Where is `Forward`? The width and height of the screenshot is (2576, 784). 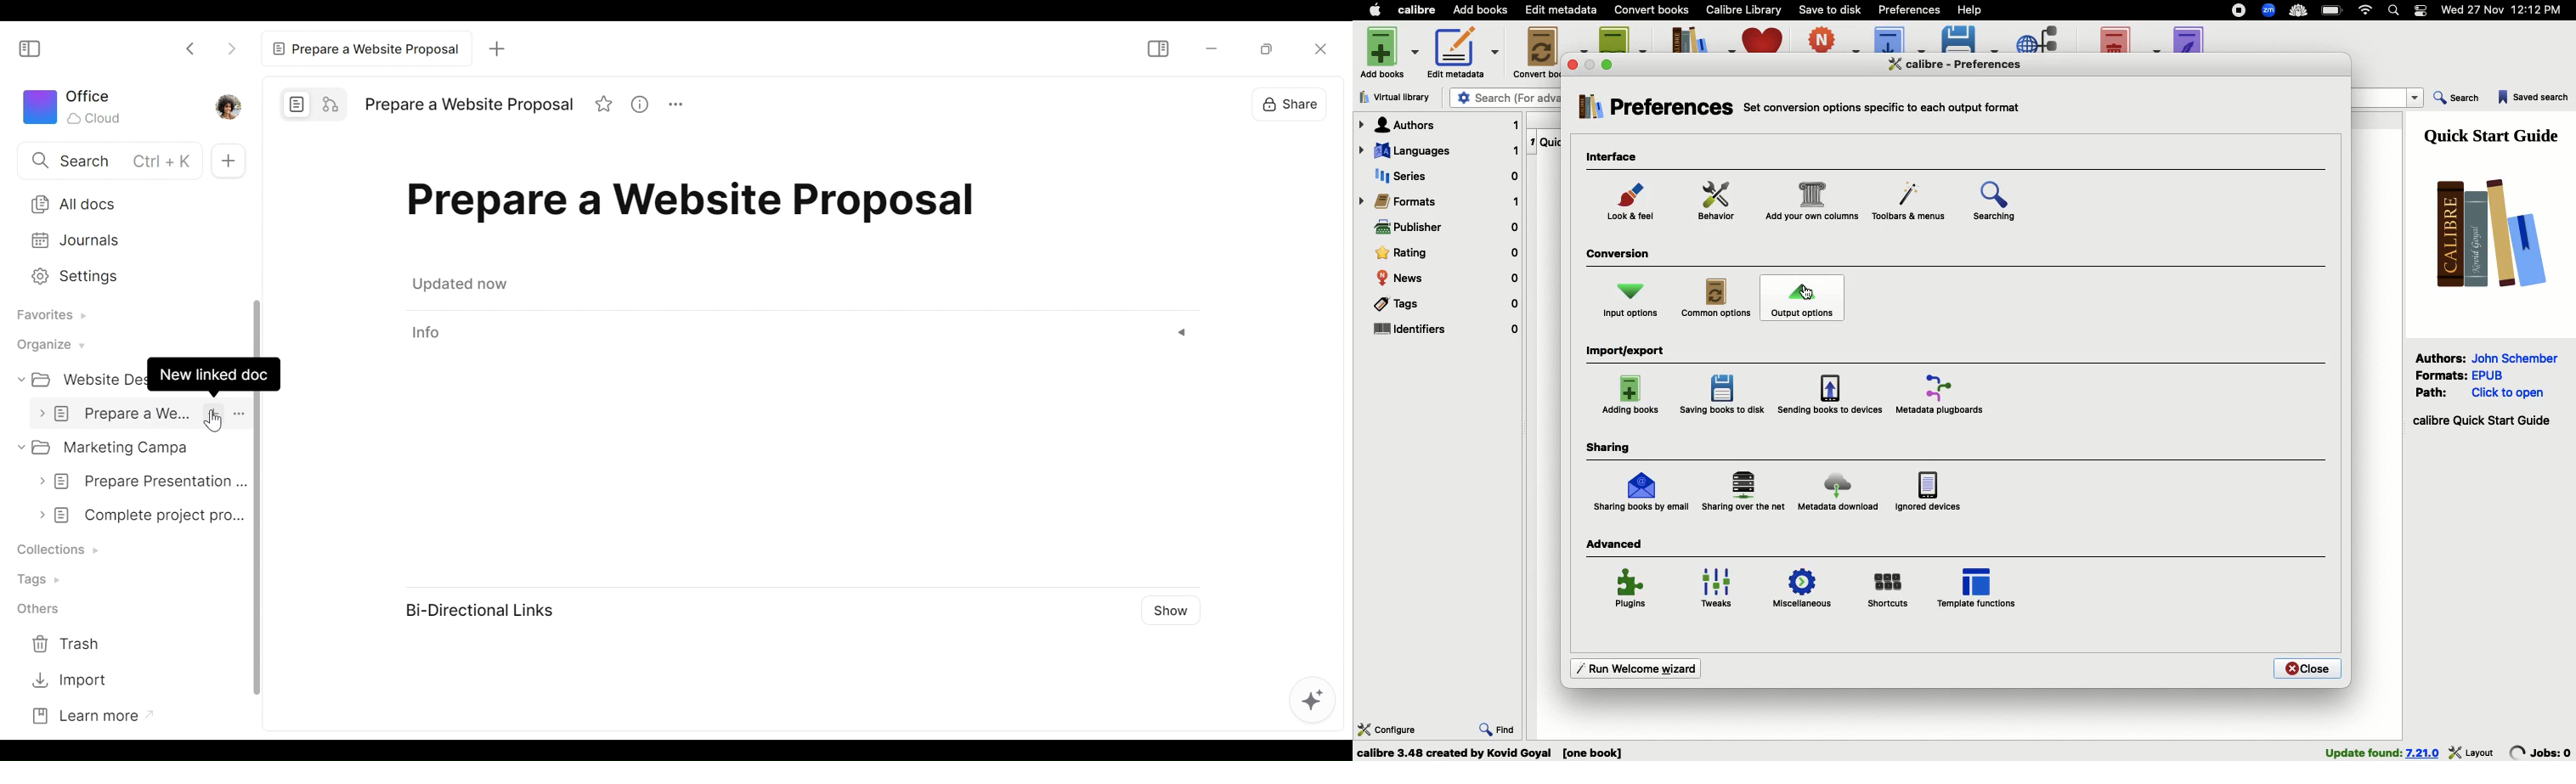 Forward is located at coordinates (230, 48).